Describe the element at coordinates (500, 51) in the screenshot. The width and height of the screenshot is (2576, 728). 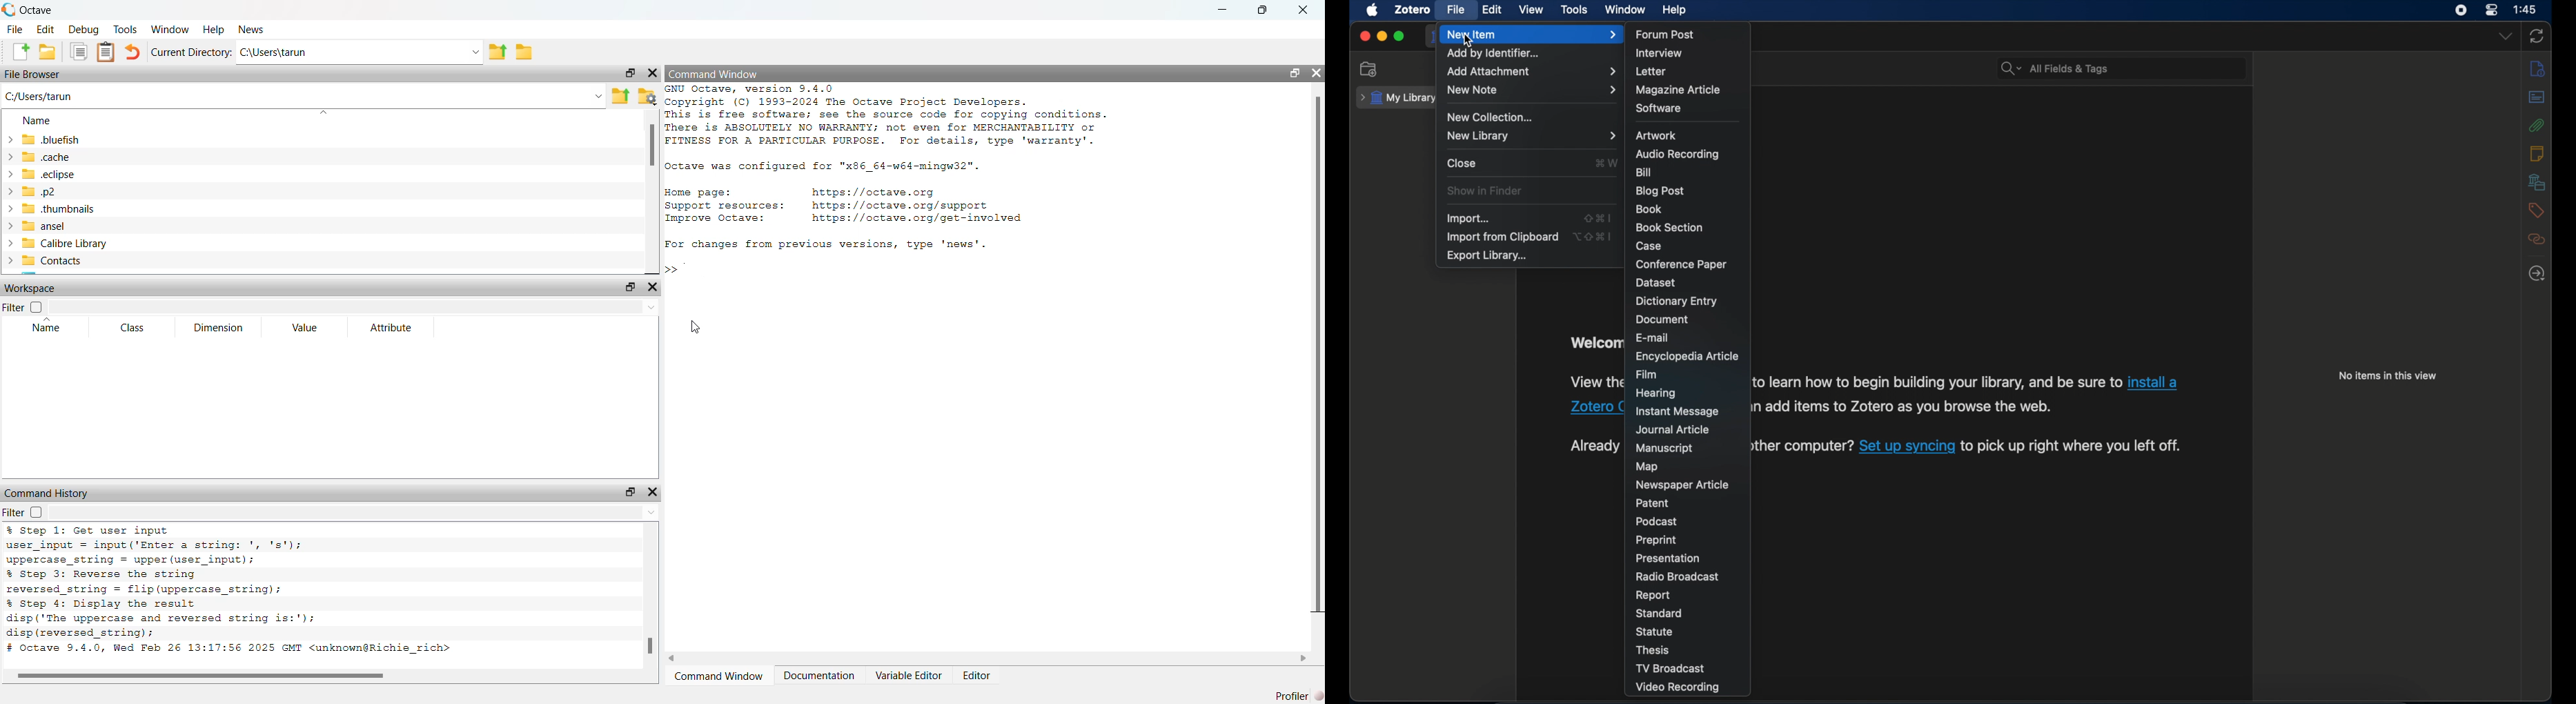
I see `one directory up` at that location.